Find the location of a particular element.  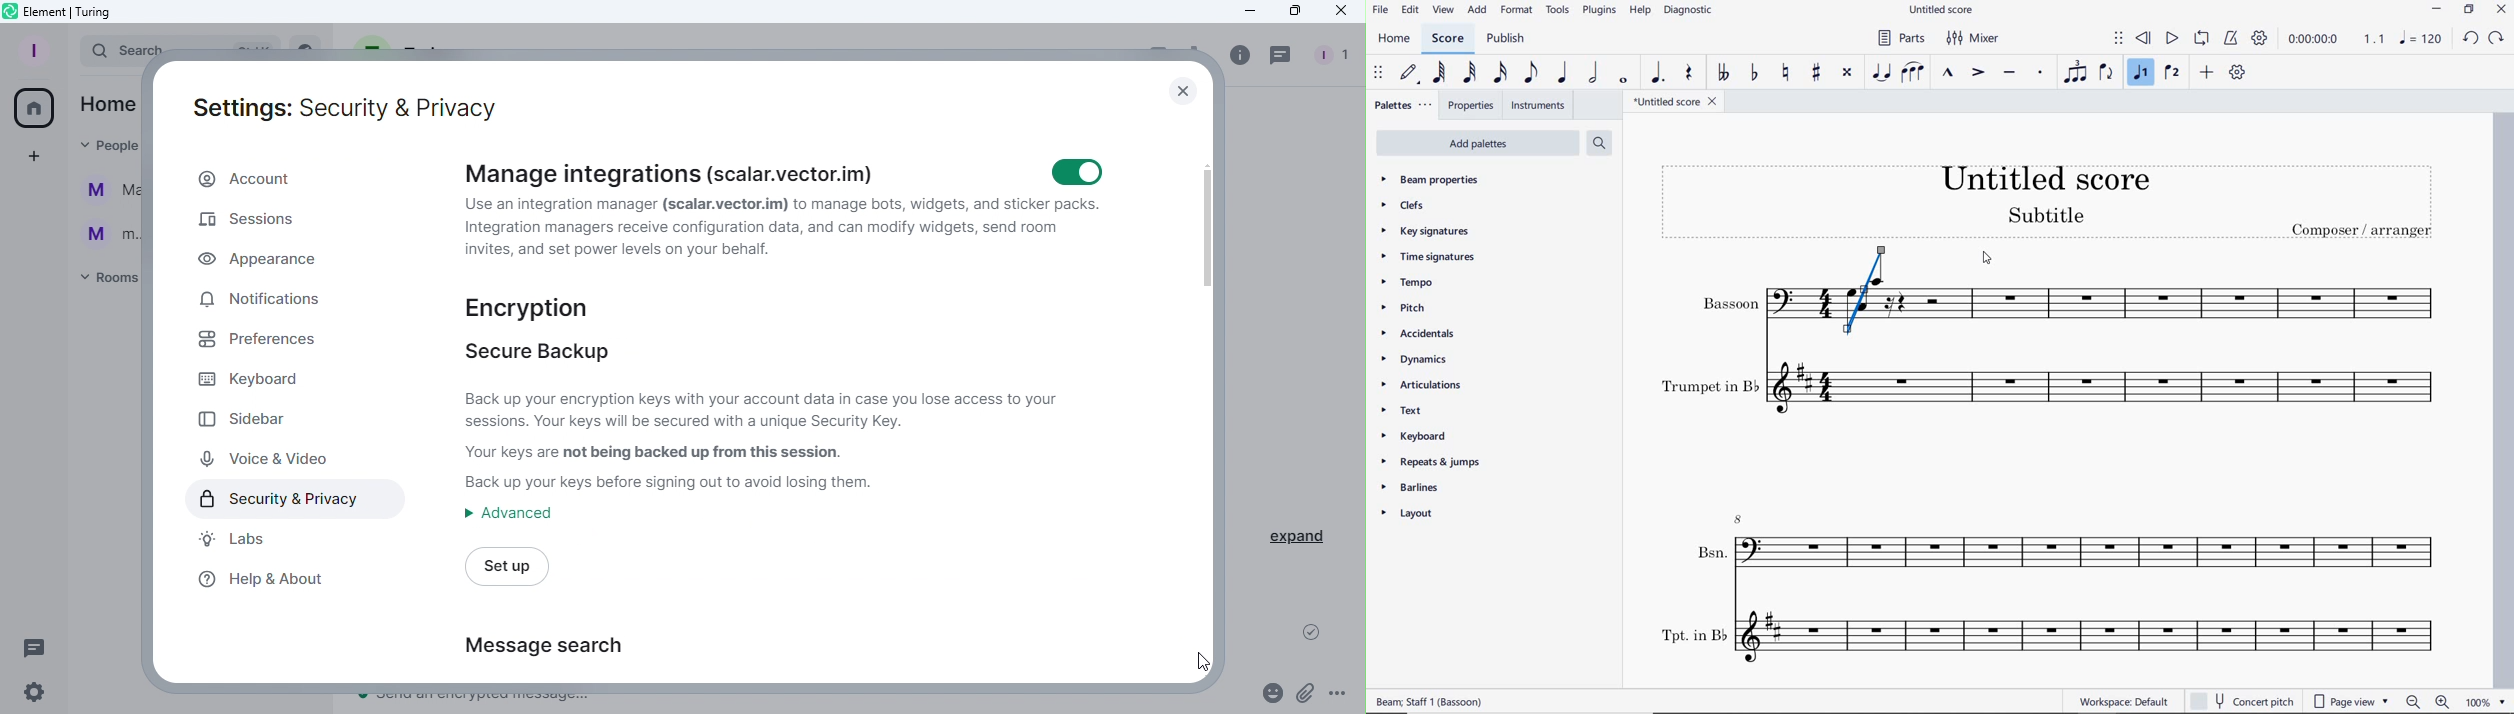

Notifications is located at coordinates (262, 301).